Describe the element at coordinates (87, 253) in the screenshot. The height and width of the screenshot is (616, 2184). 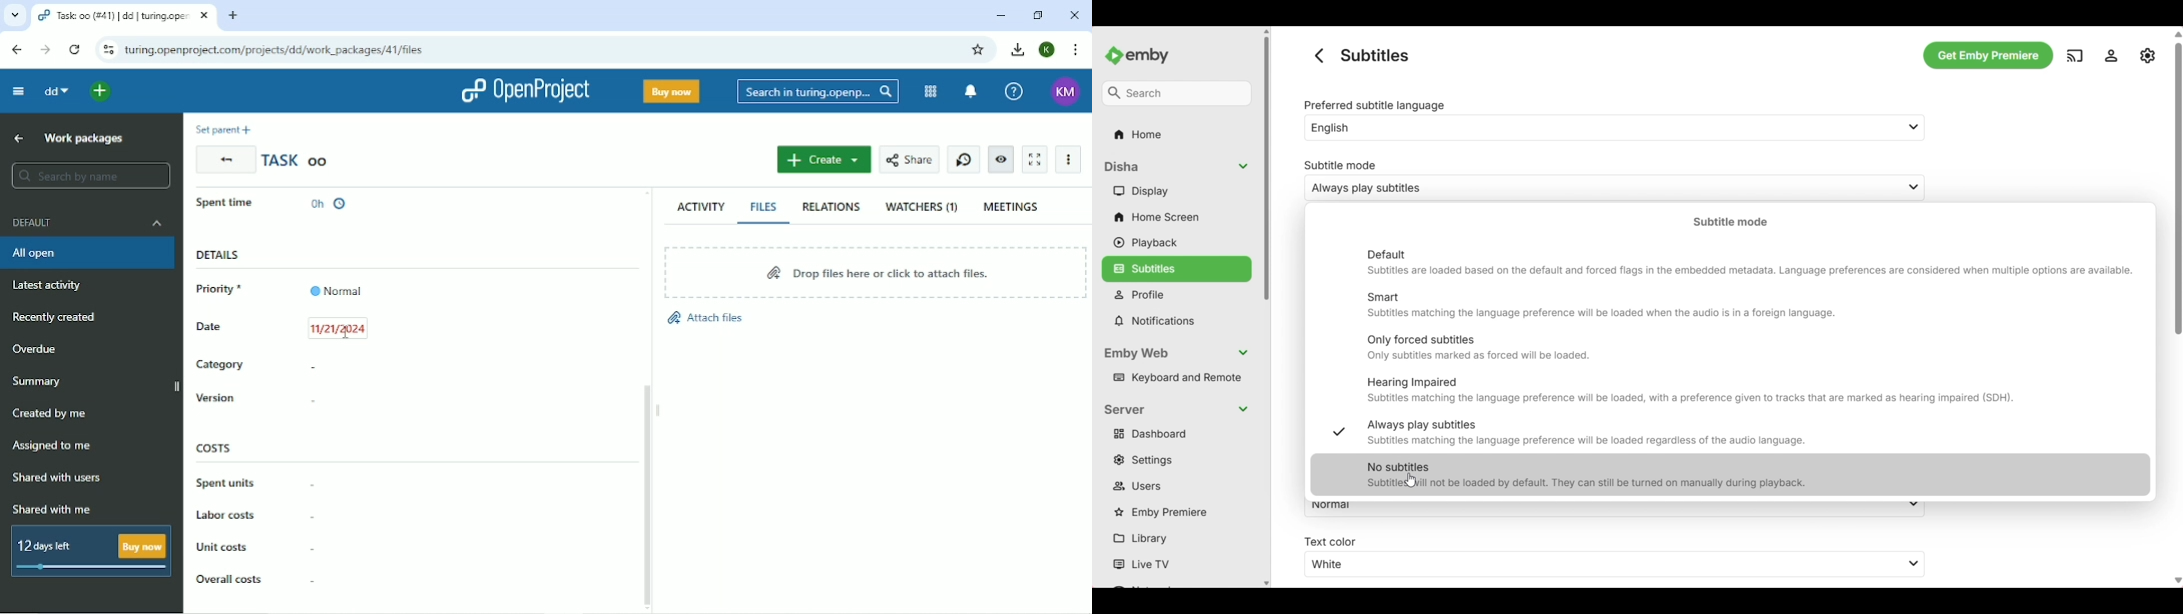
I see `All open` at that location.